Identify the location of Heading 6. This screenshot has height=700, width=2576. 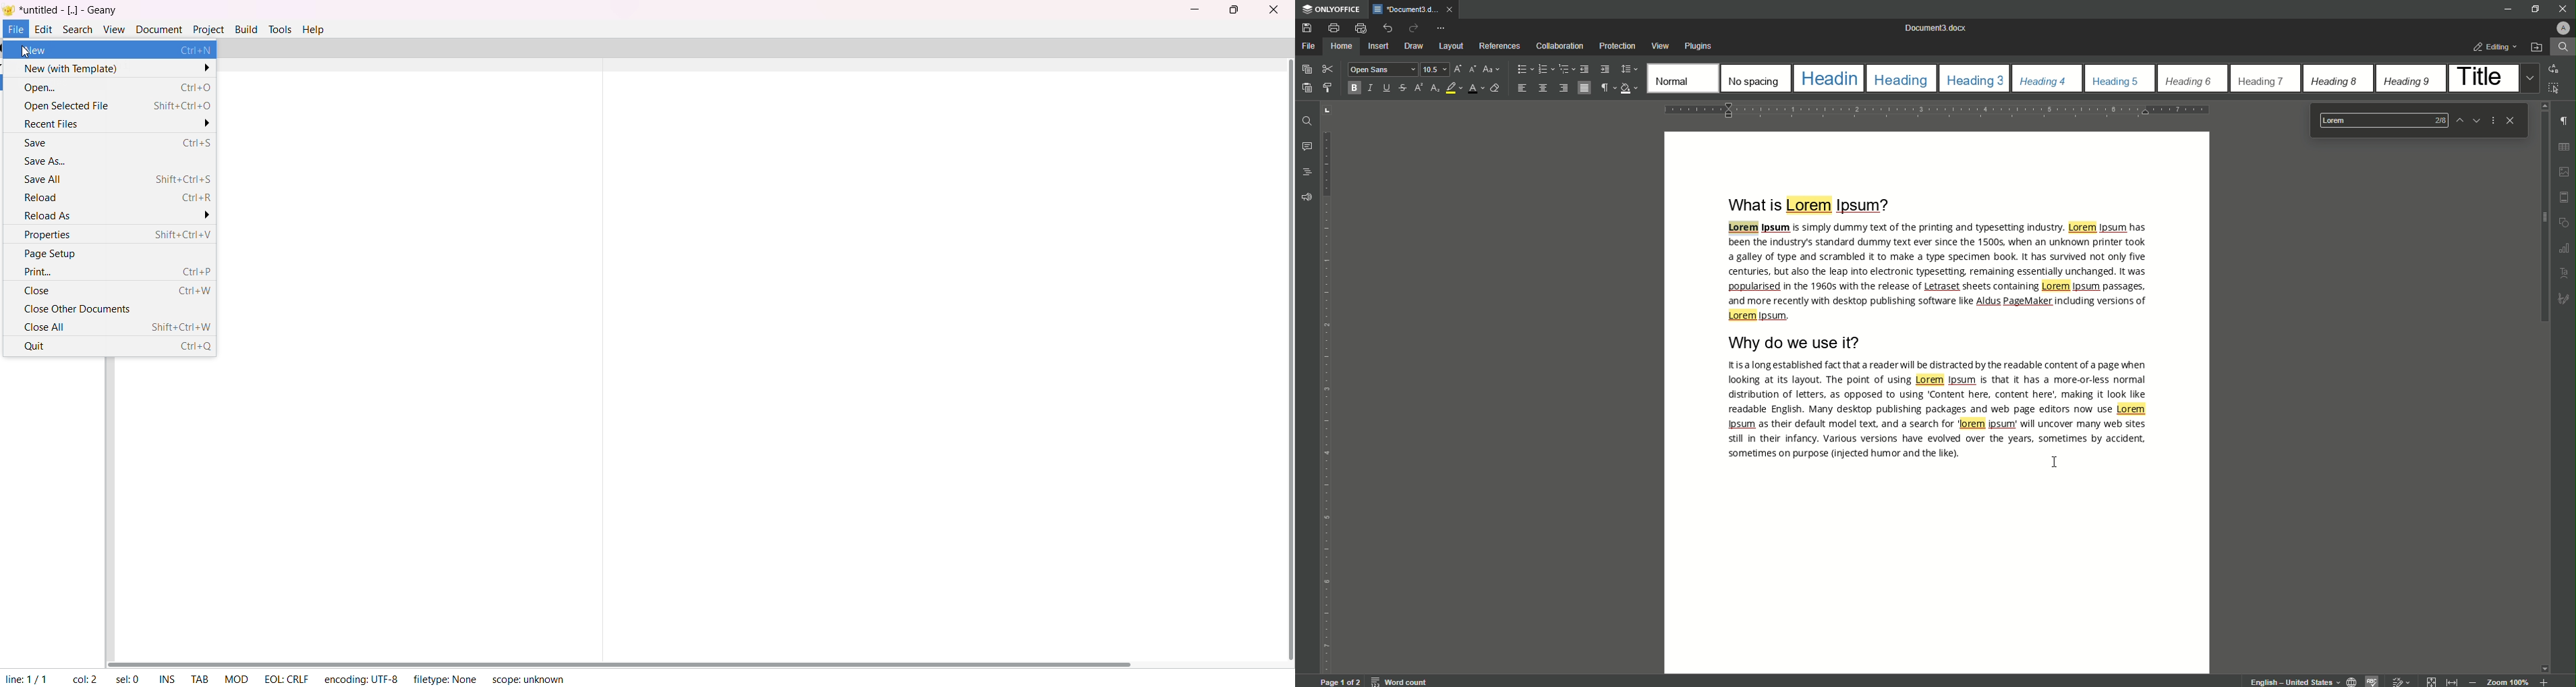
(2189, 81).